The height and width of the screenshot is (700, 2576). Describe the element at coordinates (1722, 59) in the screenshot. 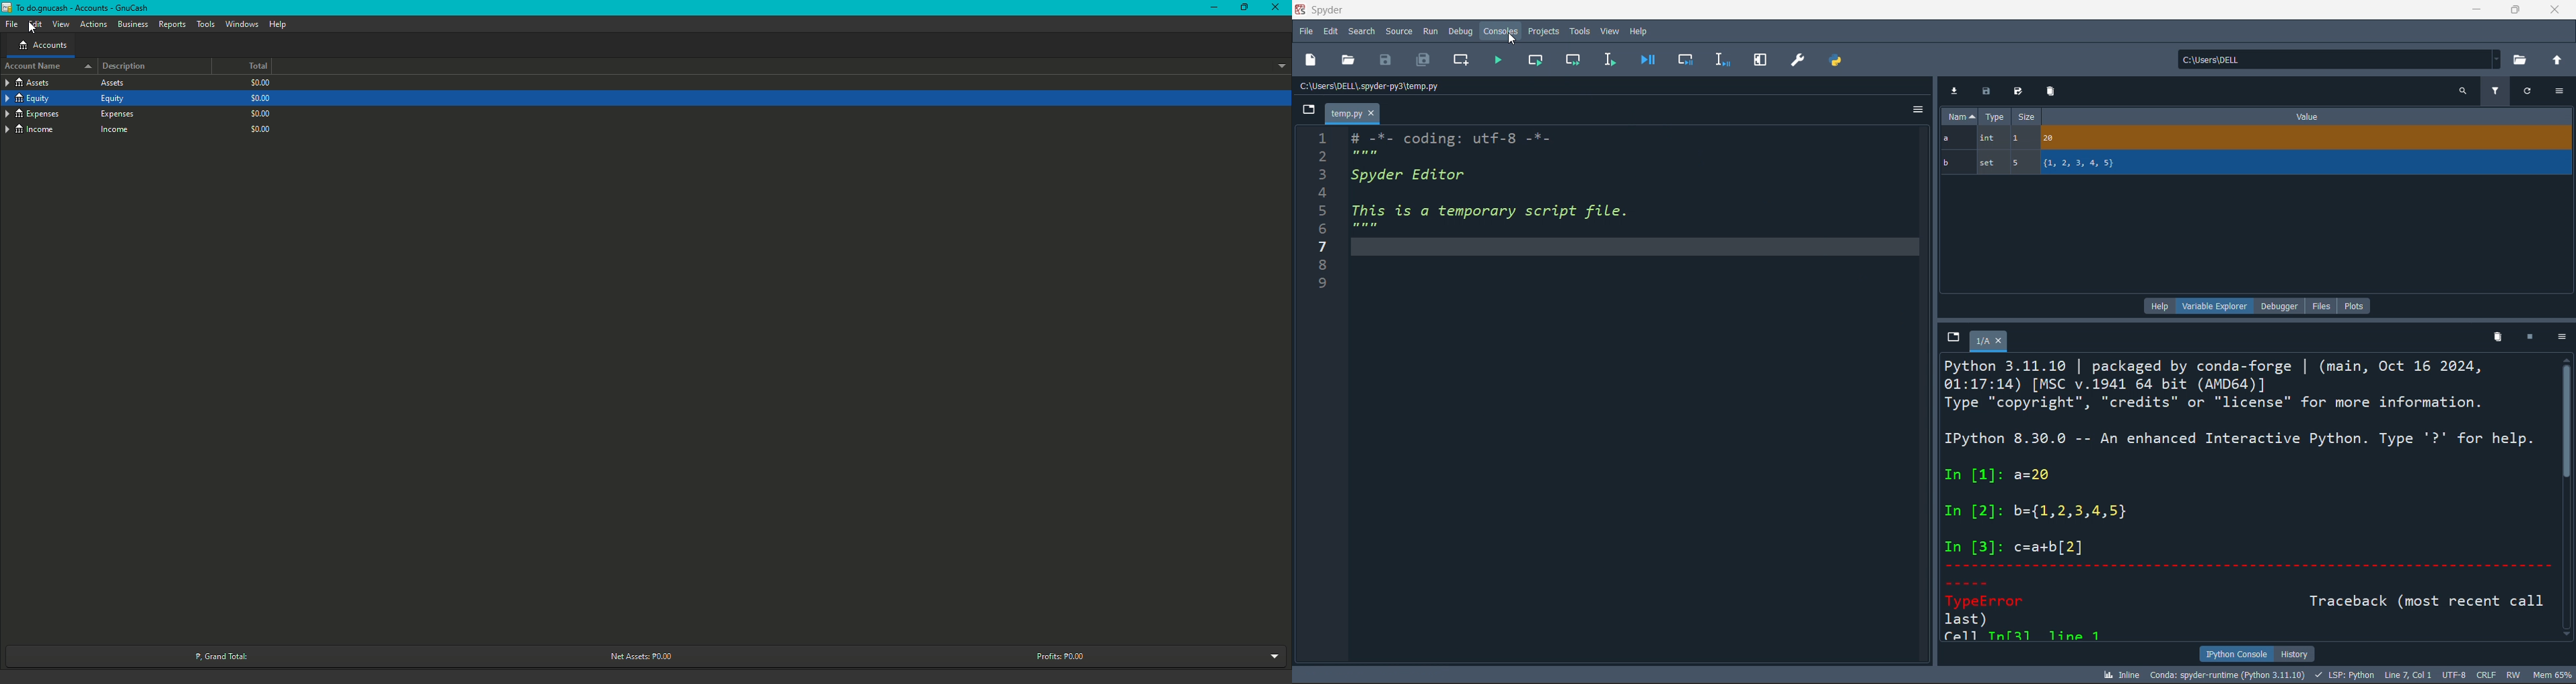

I see `debug line` at that location.